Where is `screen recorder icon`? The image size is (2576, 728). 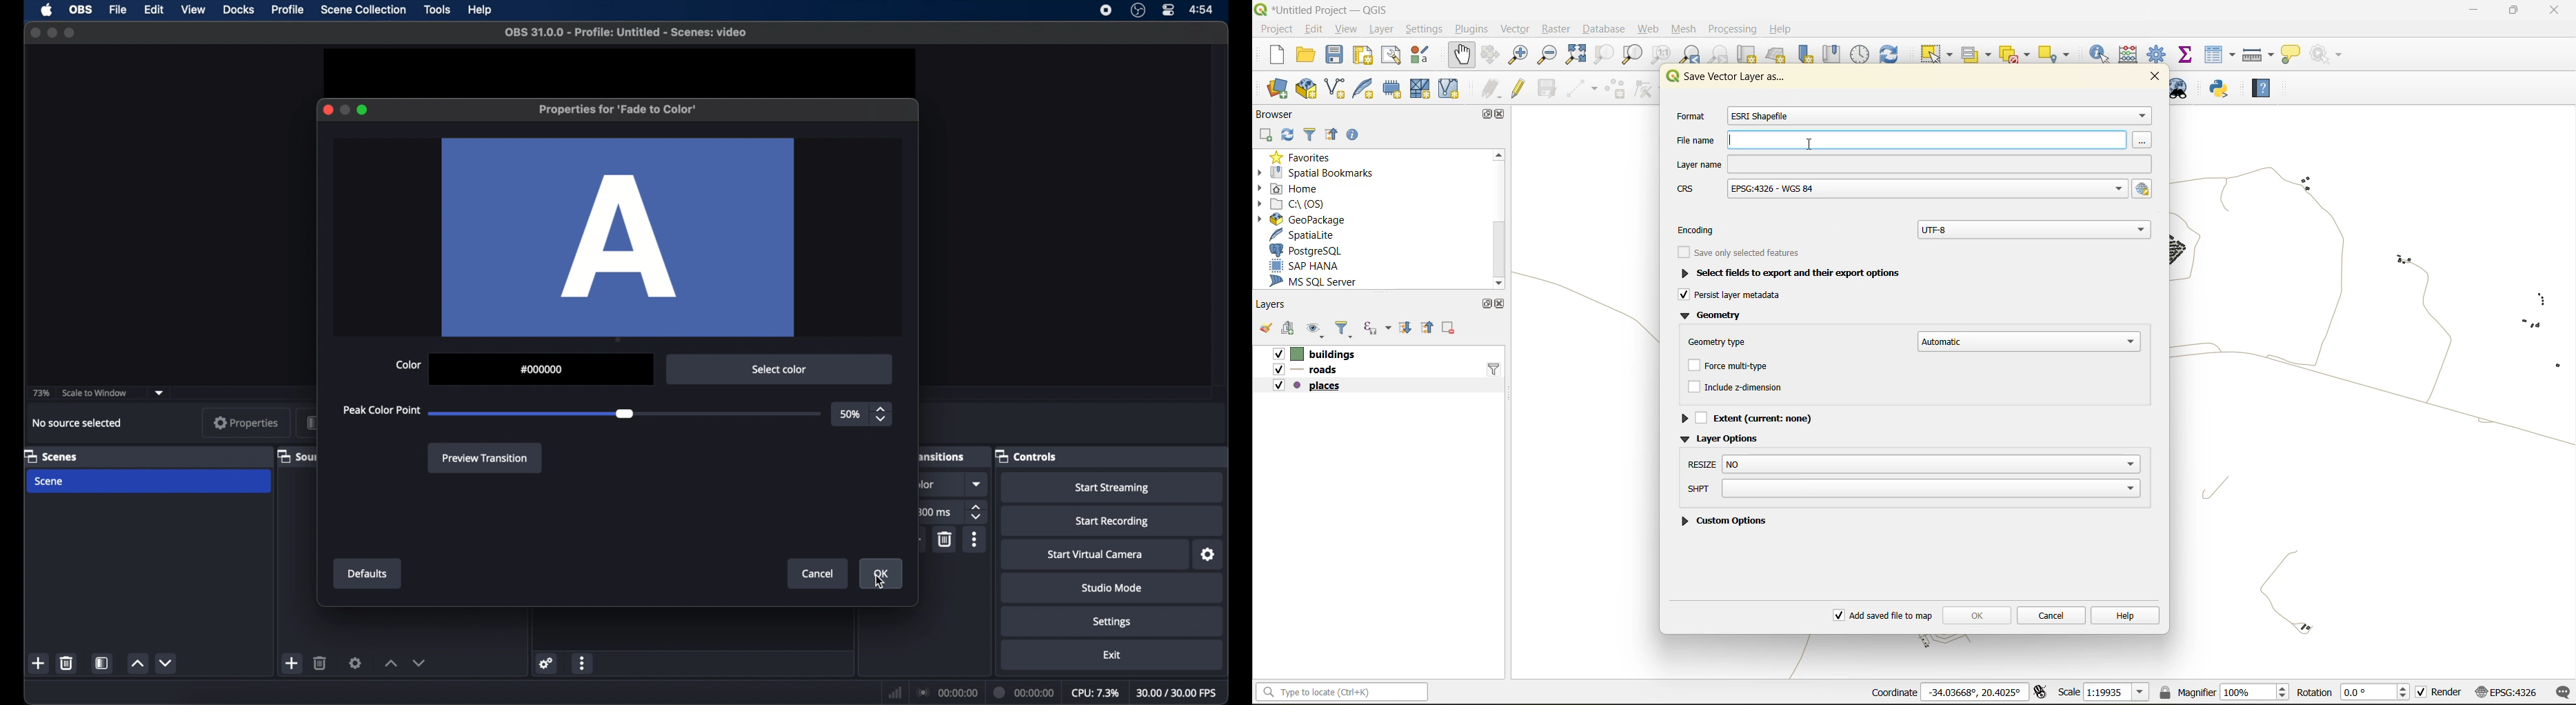 screen recorder icon is located at coordinates (1107, 10).